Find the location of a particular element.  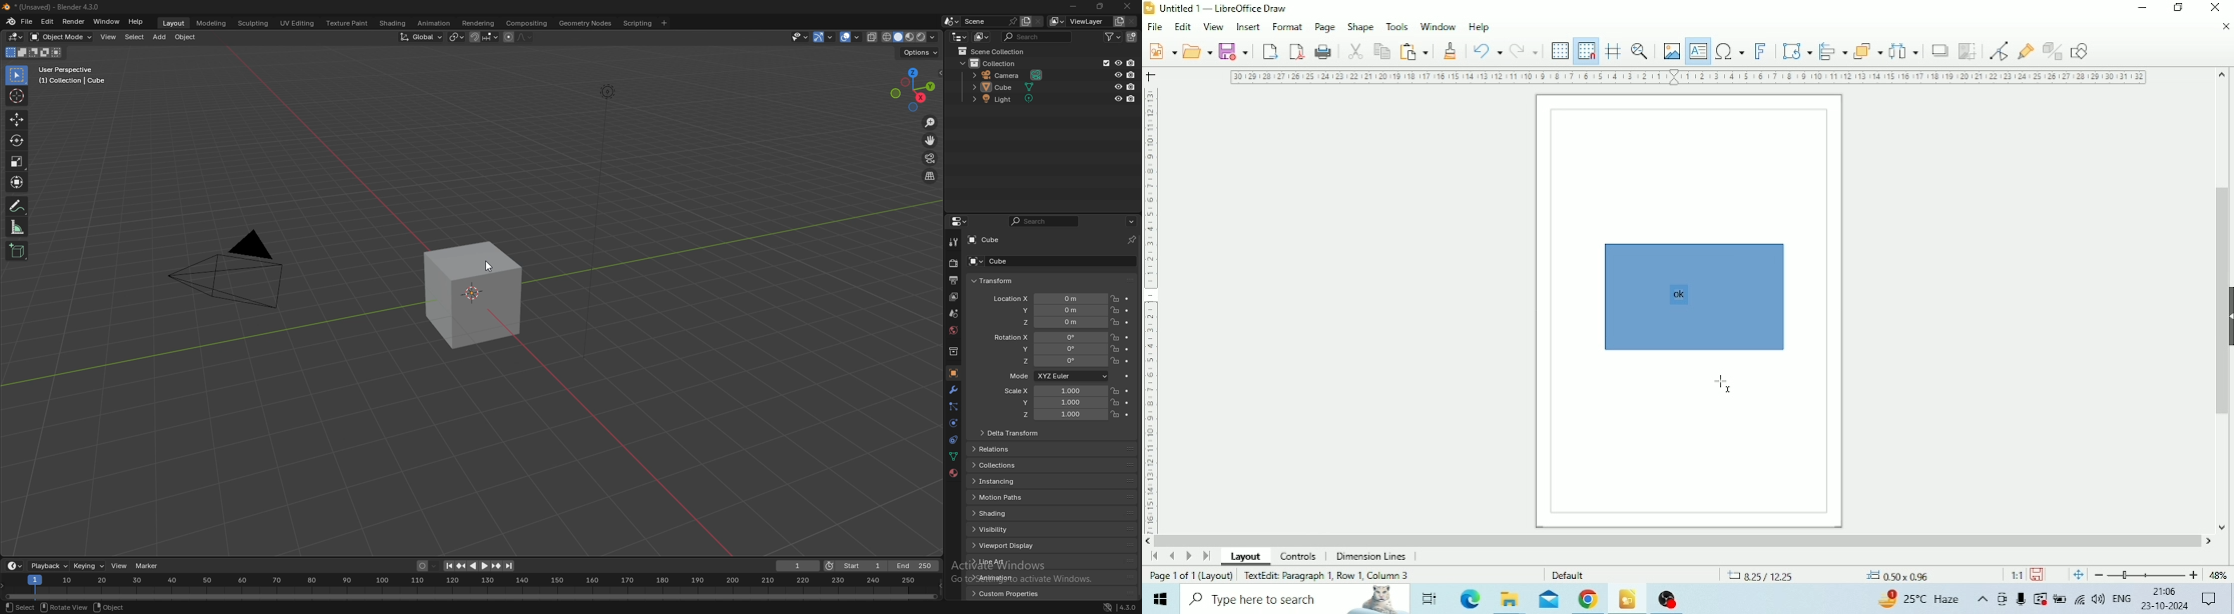

File is located at coordinates (1154, 27).